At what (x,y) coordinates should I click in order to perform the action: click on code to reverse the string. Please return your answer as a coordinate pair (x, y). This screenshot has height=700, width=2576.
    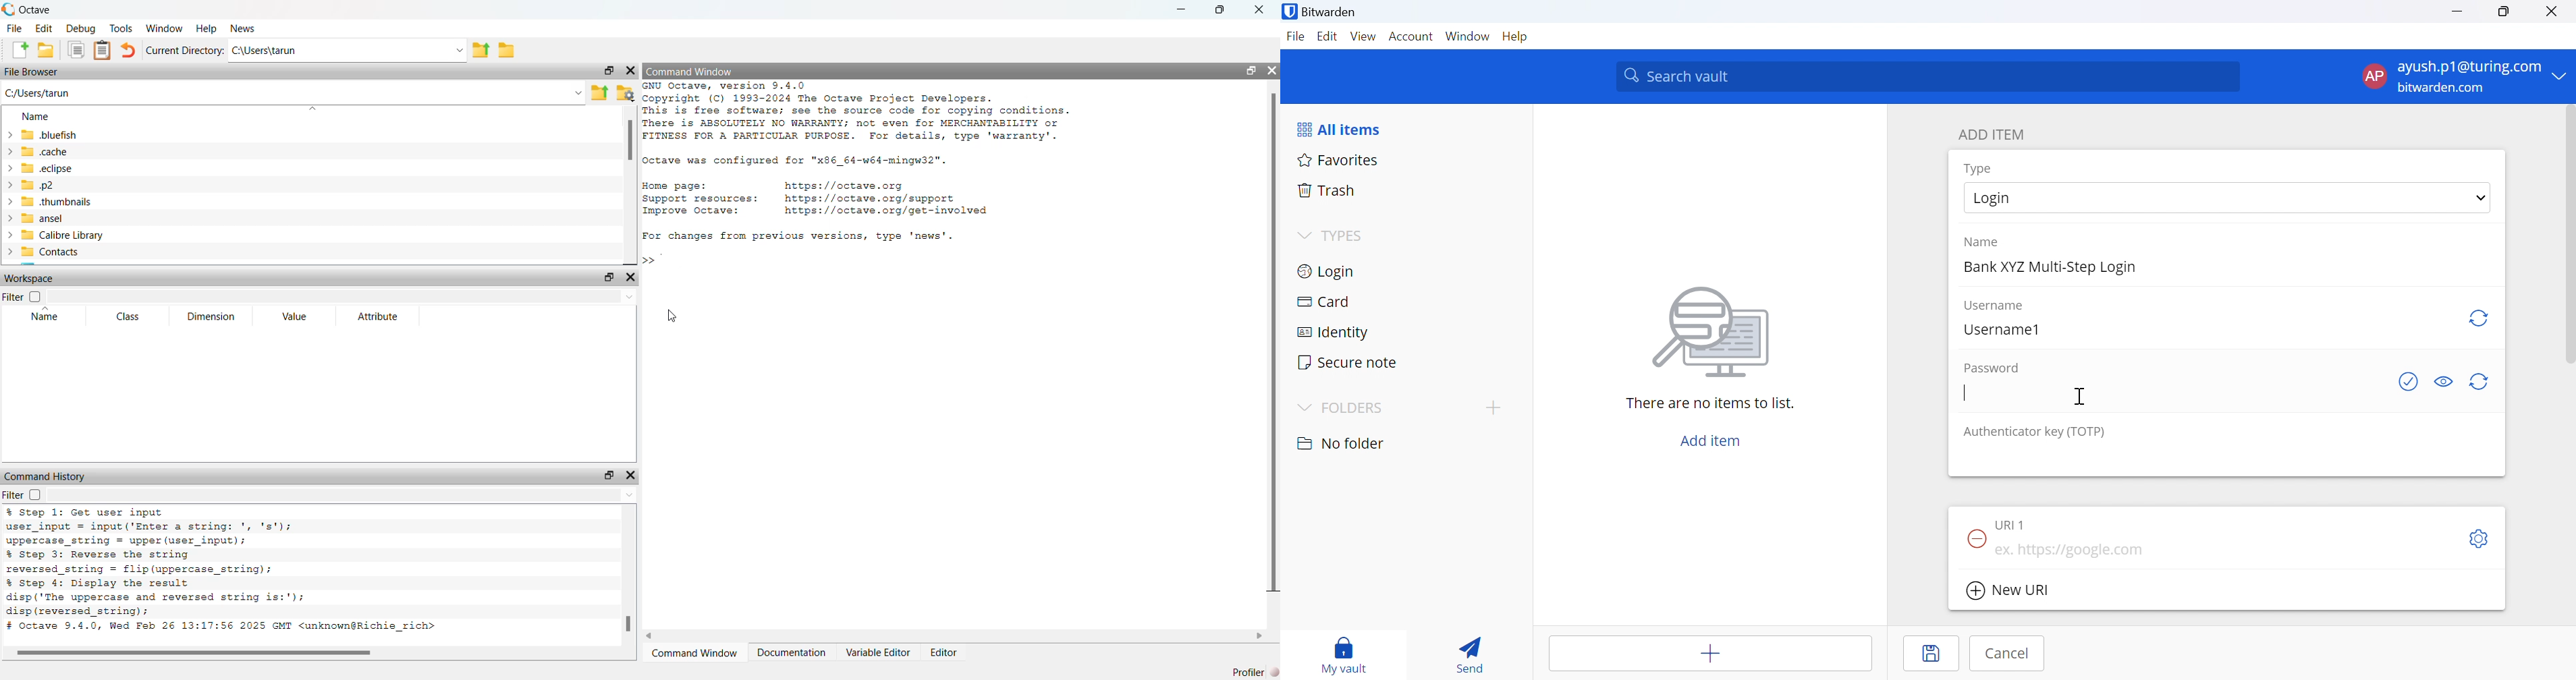
    Looking at the image, I should click on (167, 562).